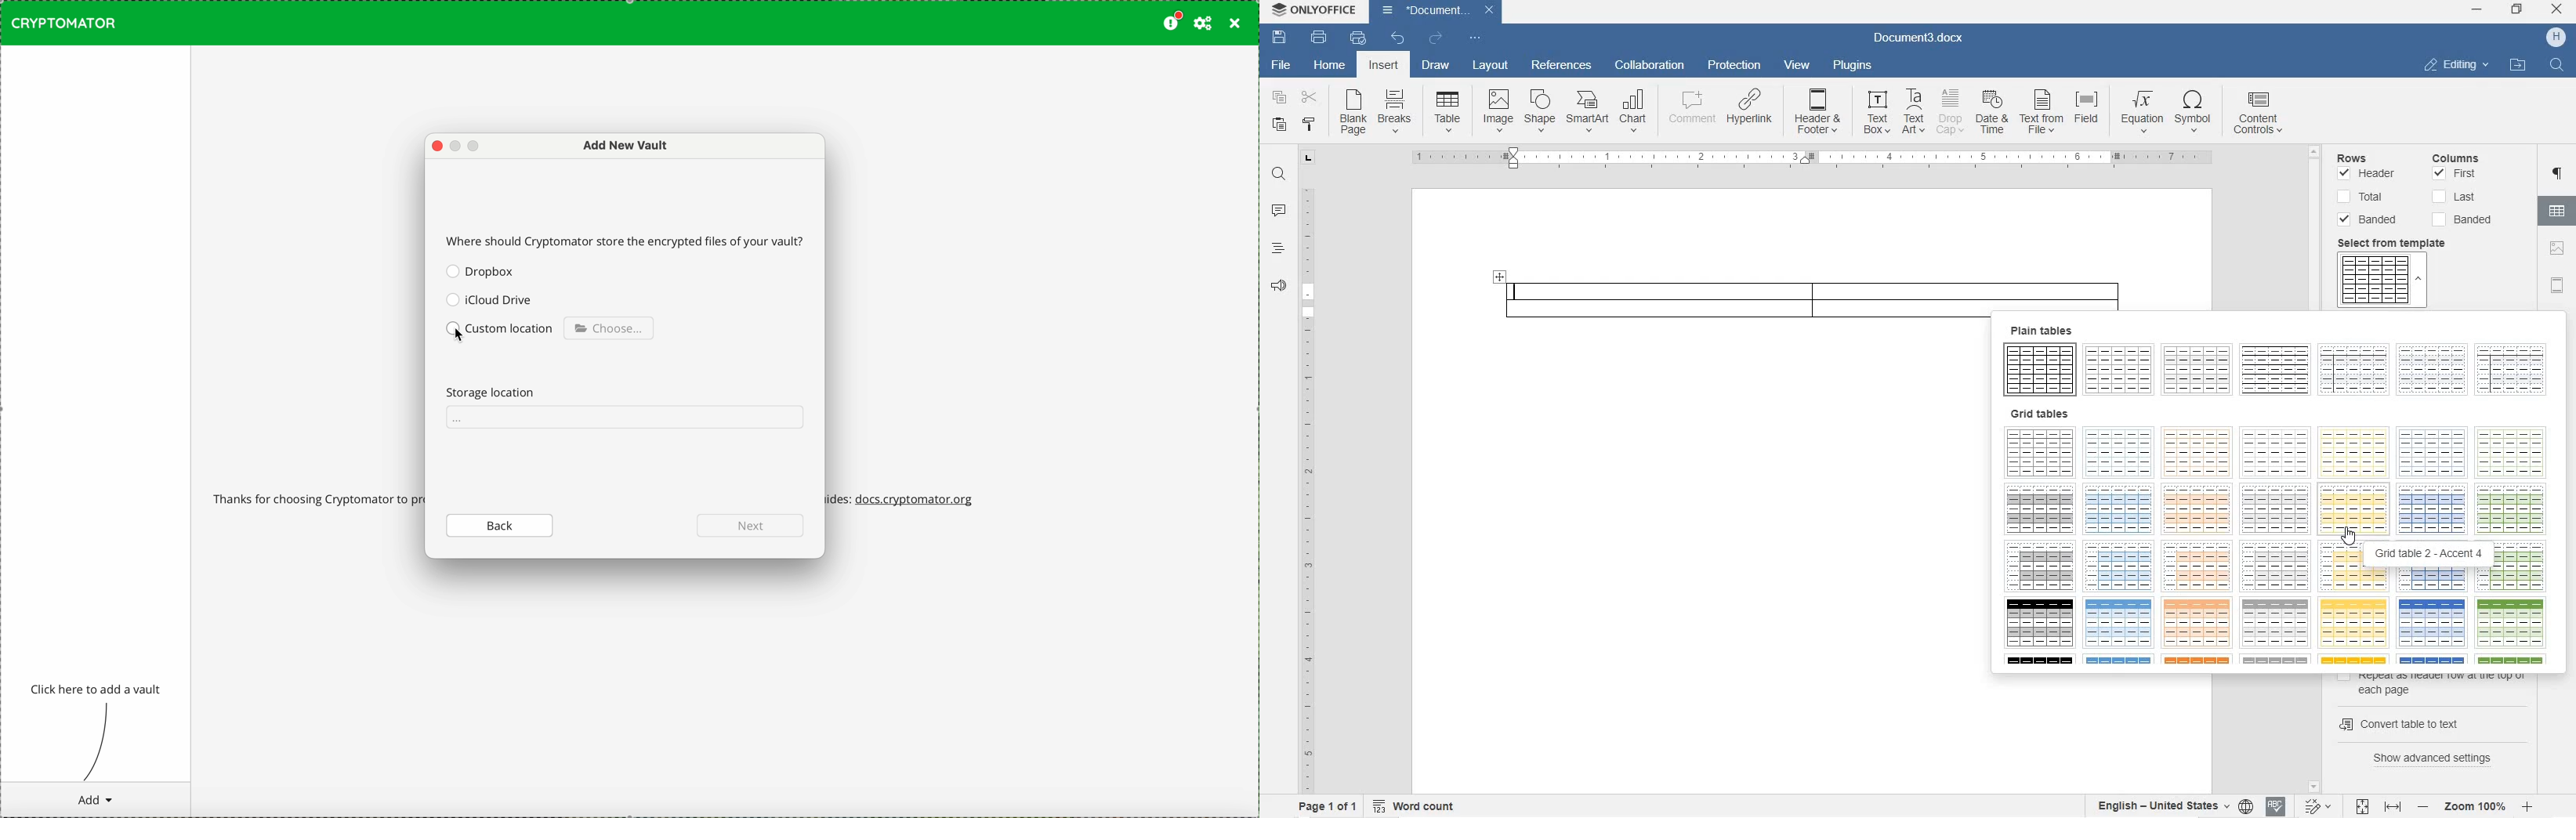  I want to click on Breaks, so click(1395, 110).